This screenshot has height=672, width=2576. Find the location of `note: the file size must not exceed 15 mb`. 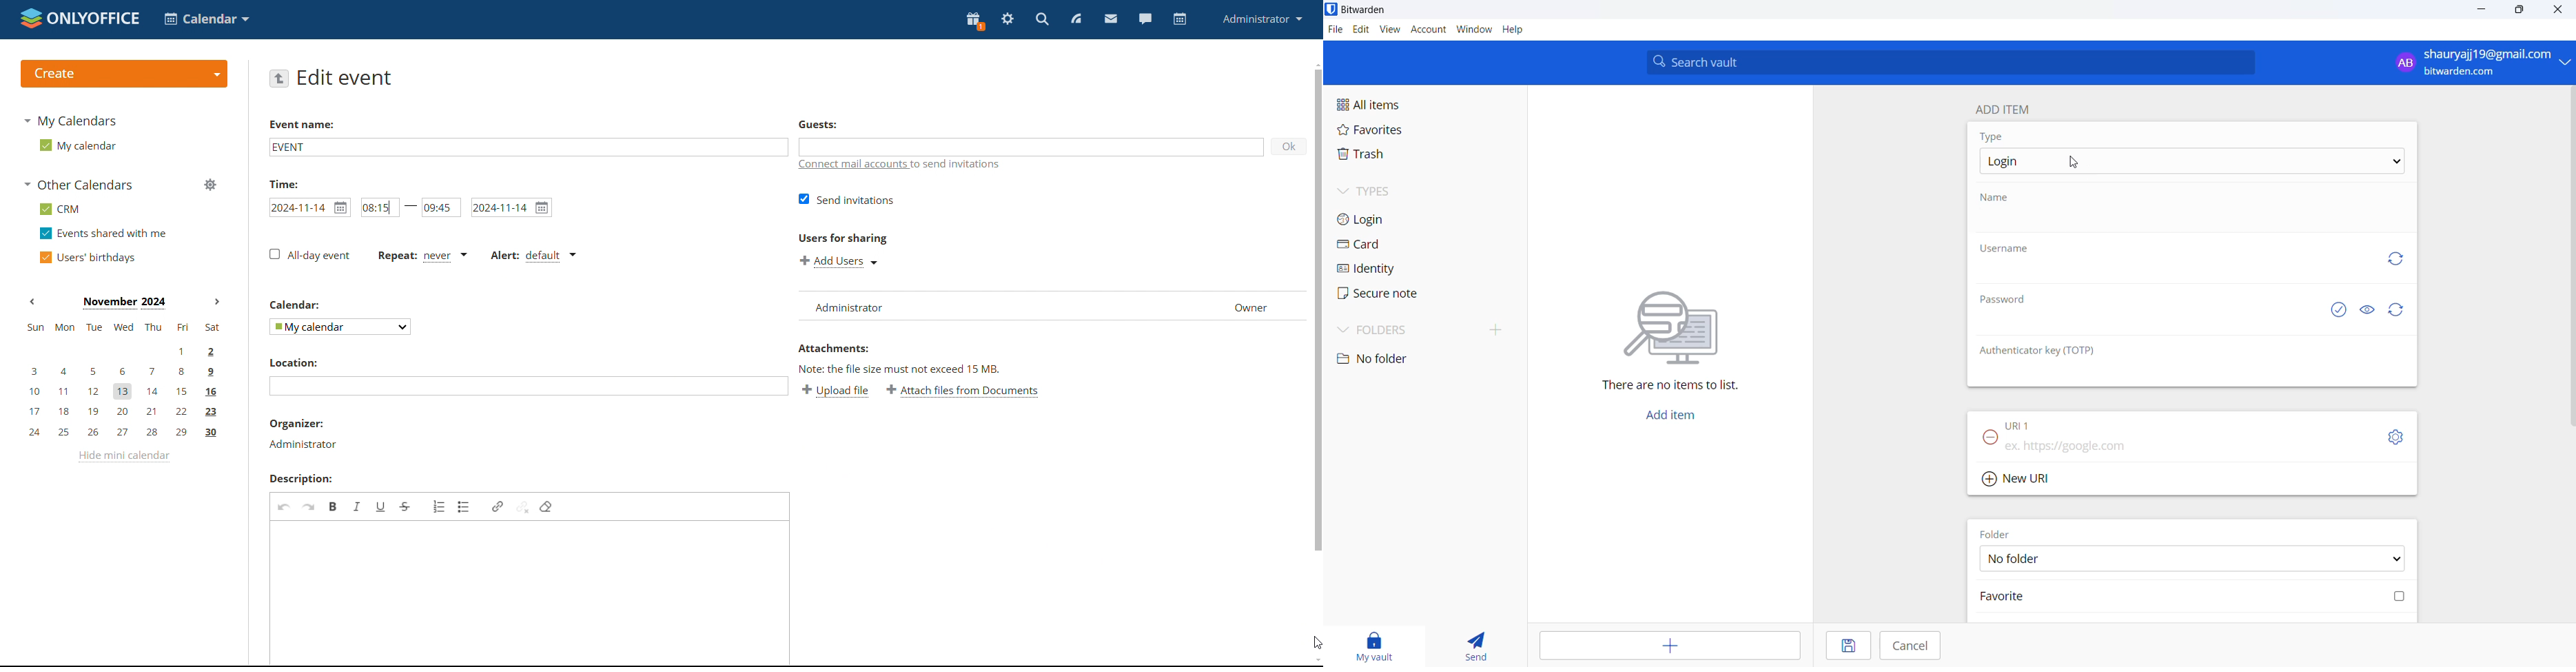

note: the file size must not exceed 15 mb is located at coordinates (901, 368).